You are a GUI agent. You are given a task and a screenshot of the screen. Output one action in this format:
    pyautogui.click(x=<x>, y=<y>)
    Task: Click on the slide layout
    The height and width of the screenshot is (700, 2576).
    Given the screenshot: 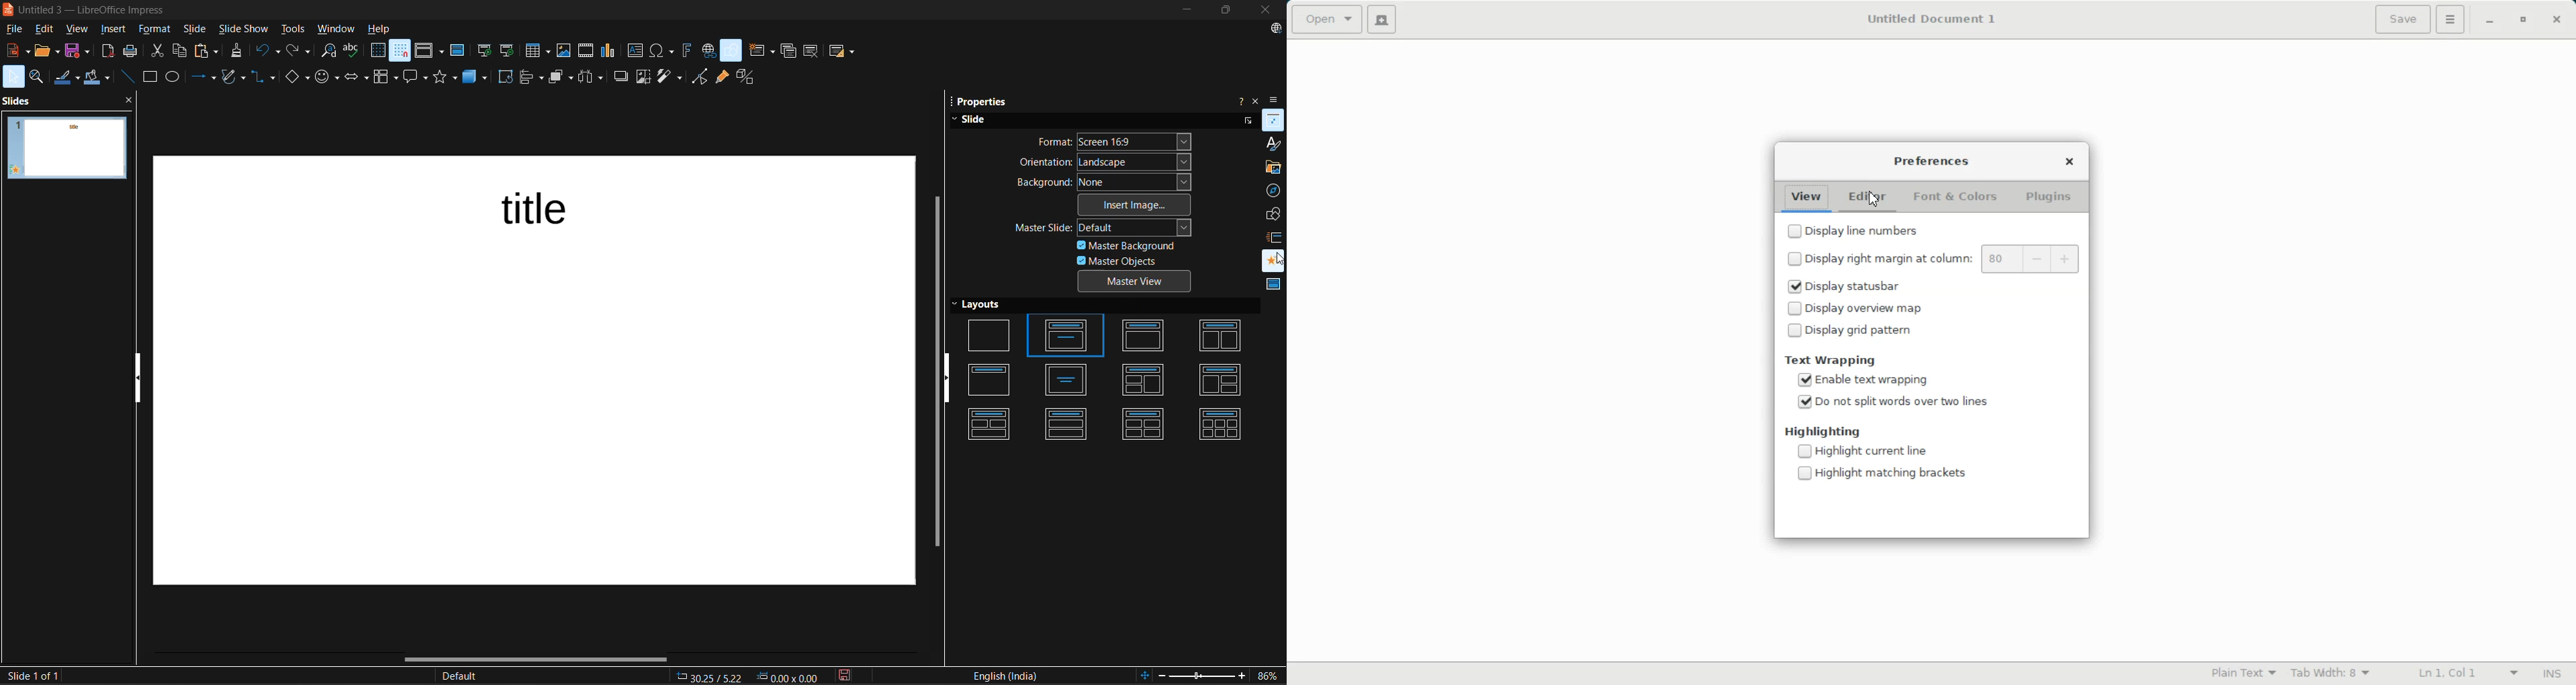 What is the action you would take?
    pyautogui.click(x=842, y=54)
    